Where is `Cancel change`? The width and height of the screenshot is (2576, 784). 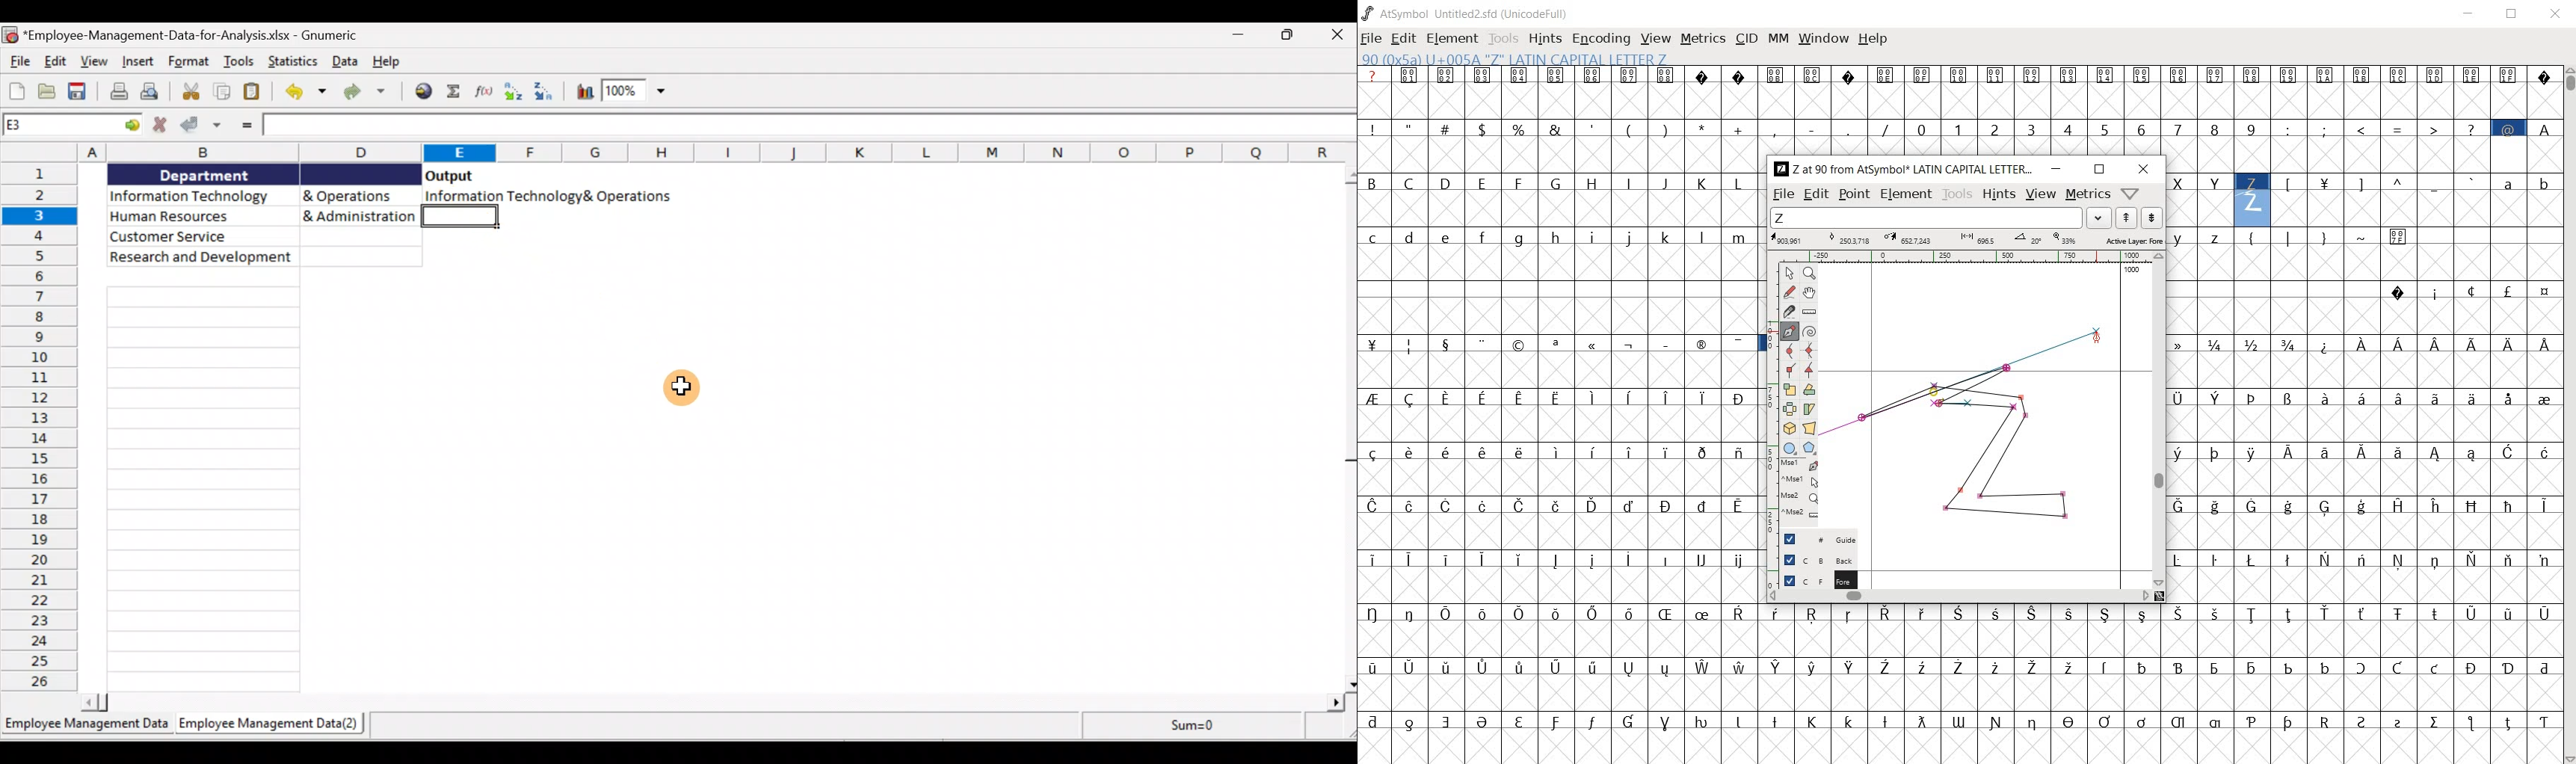
Cancel change is located at coordinates (159, 127).